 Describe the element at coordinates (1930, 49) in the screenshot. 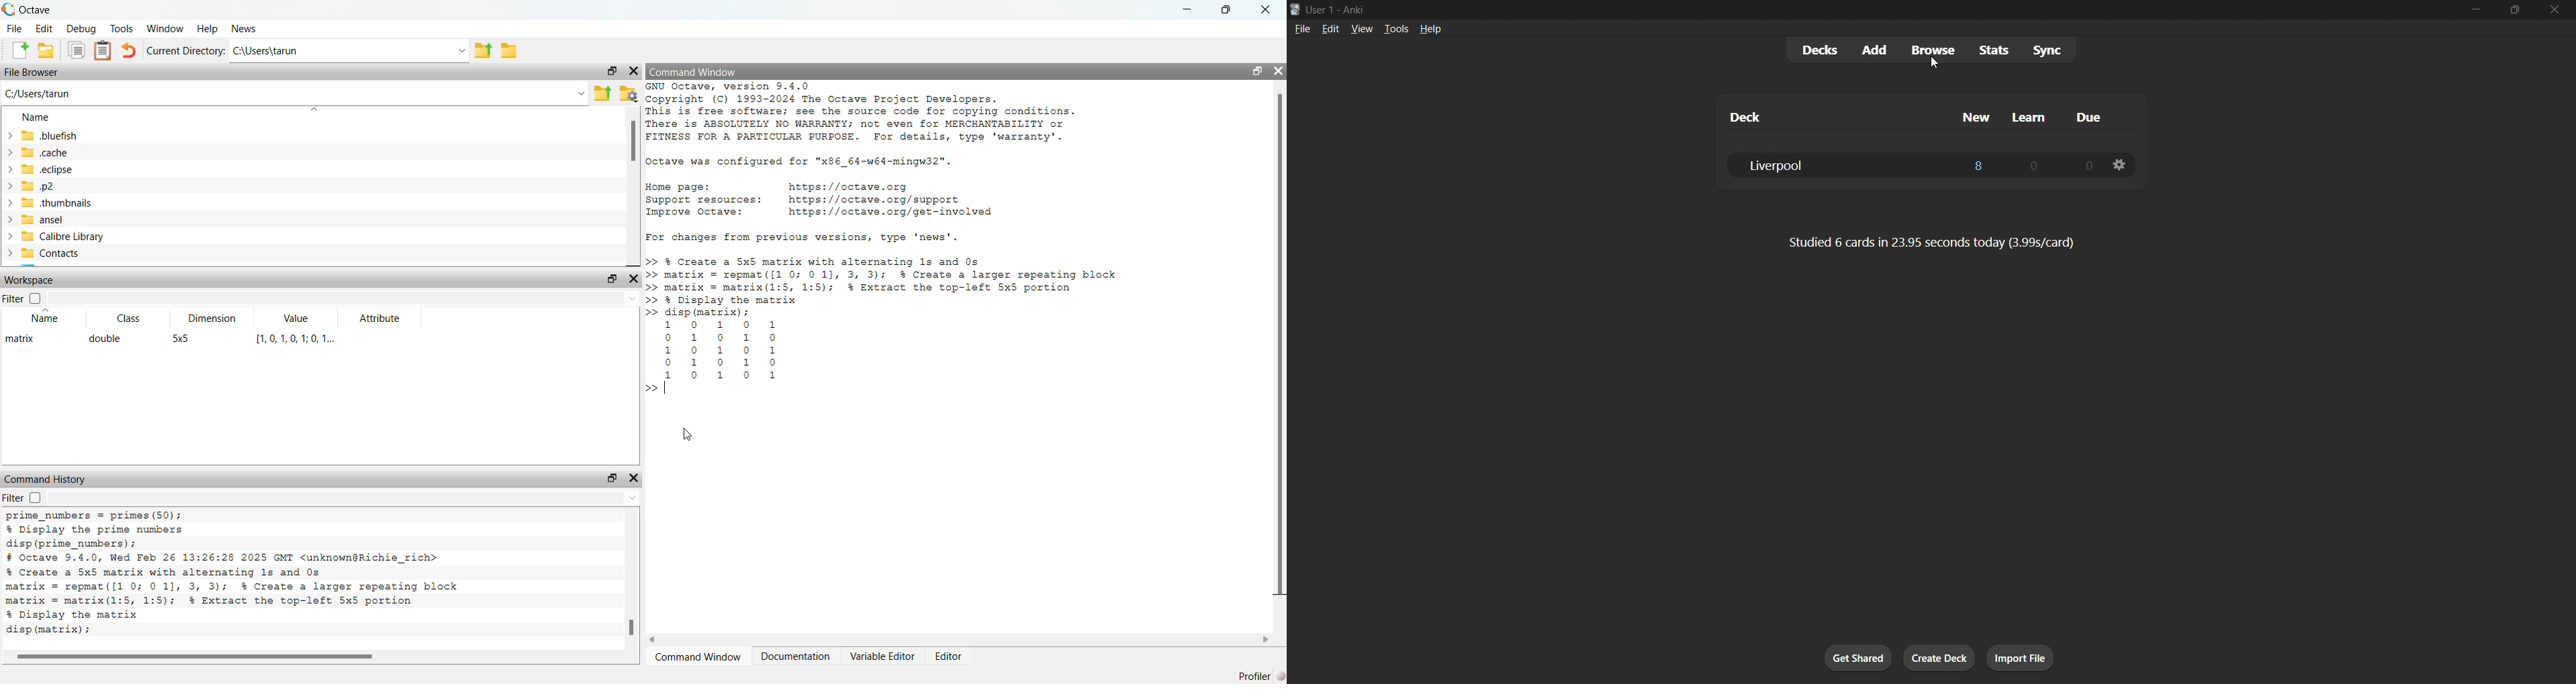

I see `browse` at that location.